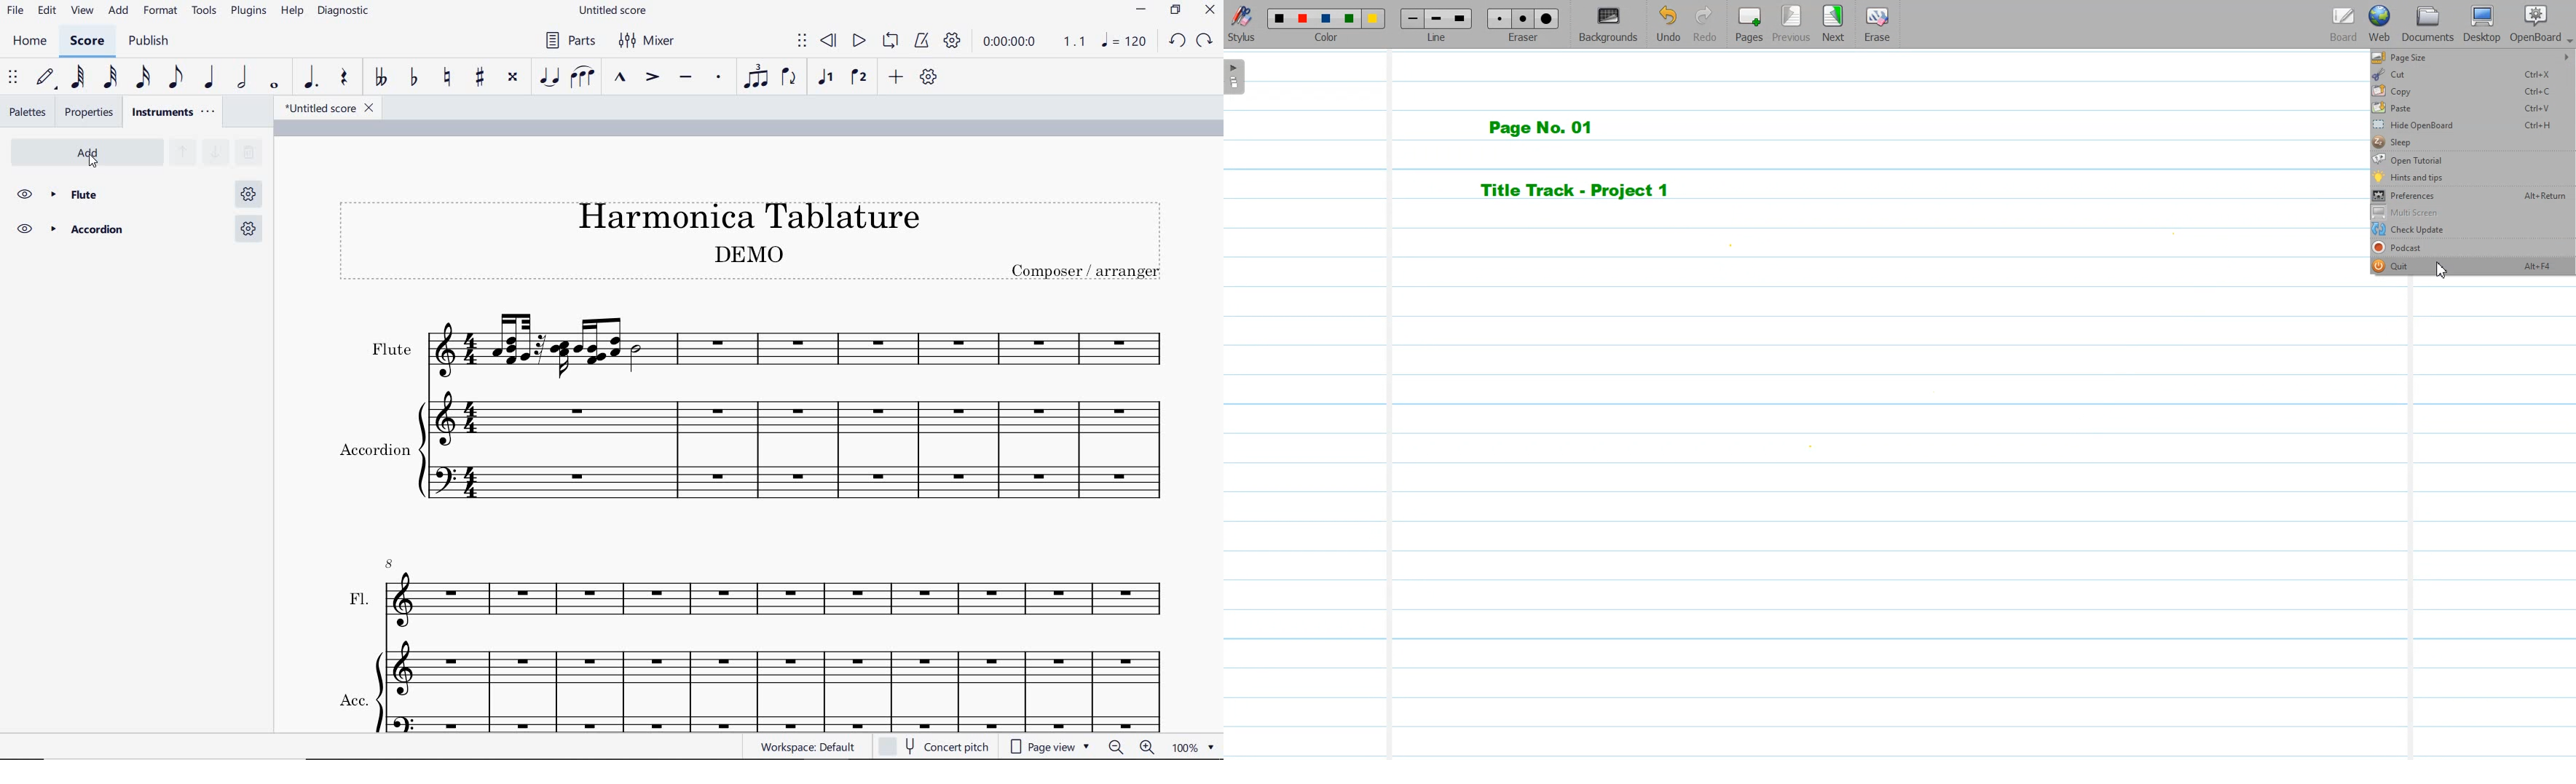 Image resolution: width=2576 pixels, height=784 pixels. I want to click on half note, so click(244, 78).